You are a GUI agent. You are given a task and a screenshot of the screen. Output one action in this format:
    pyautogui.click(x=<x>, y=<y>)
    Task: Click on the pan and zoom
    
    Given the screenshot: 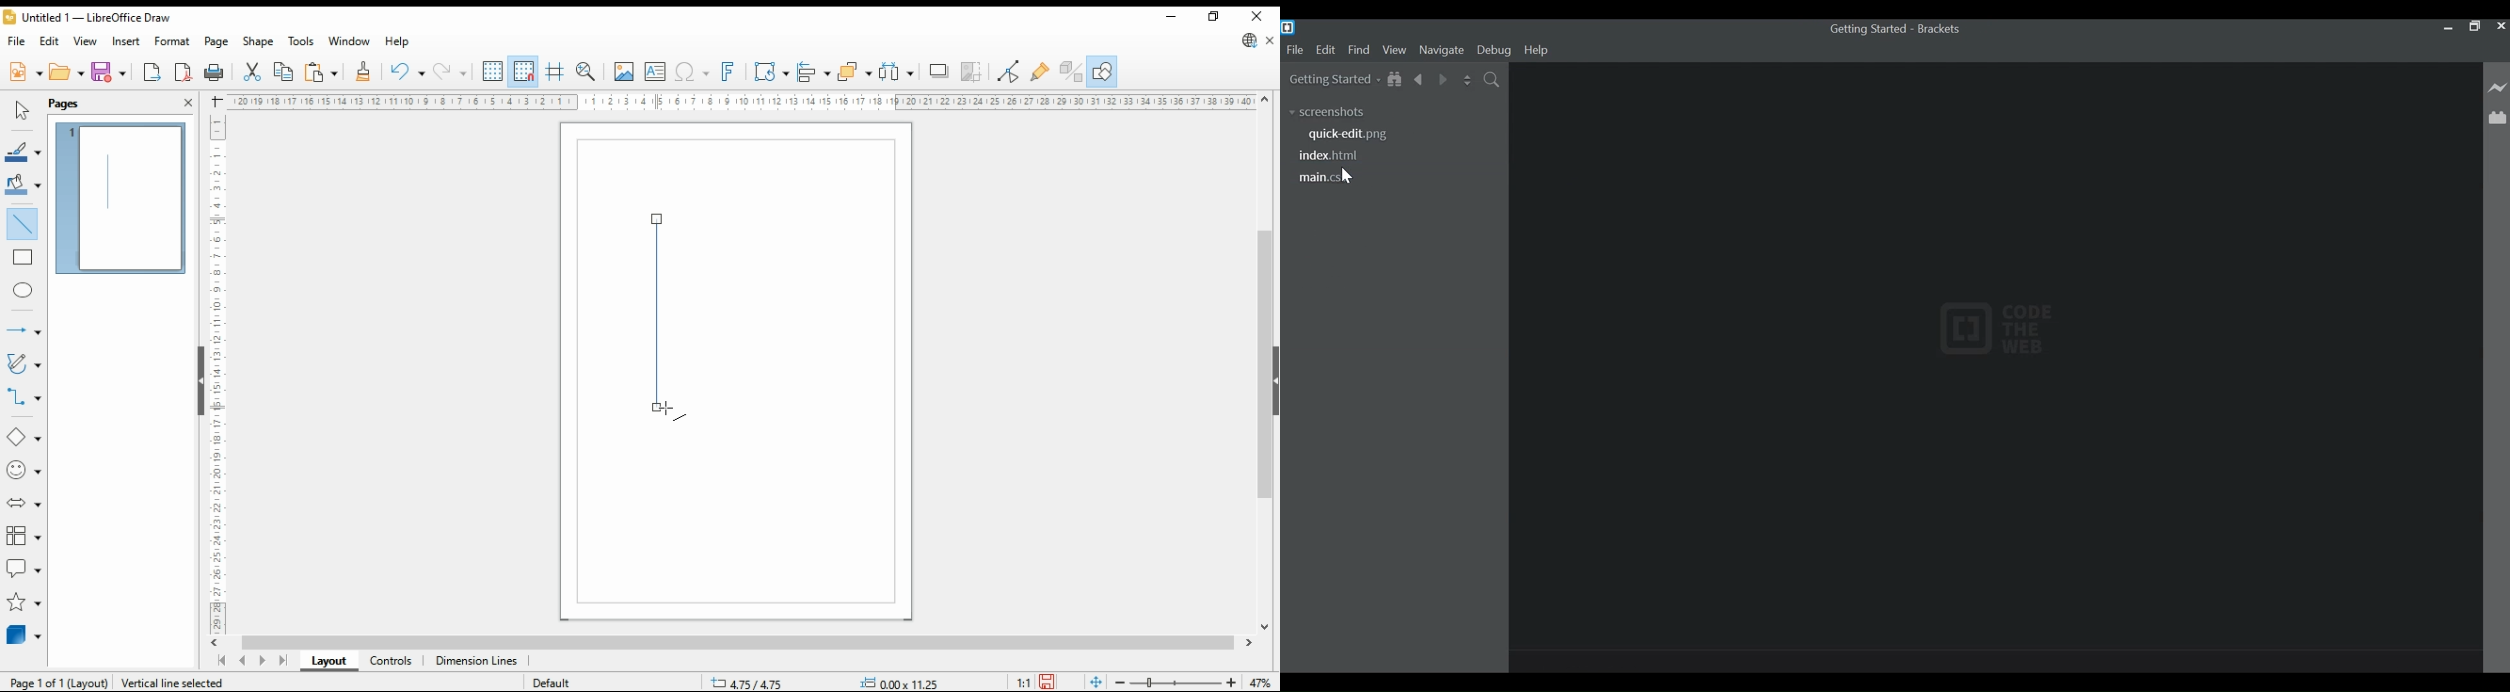 What is the action you would take?
    pyautogui.click(x=588, y=71)
    